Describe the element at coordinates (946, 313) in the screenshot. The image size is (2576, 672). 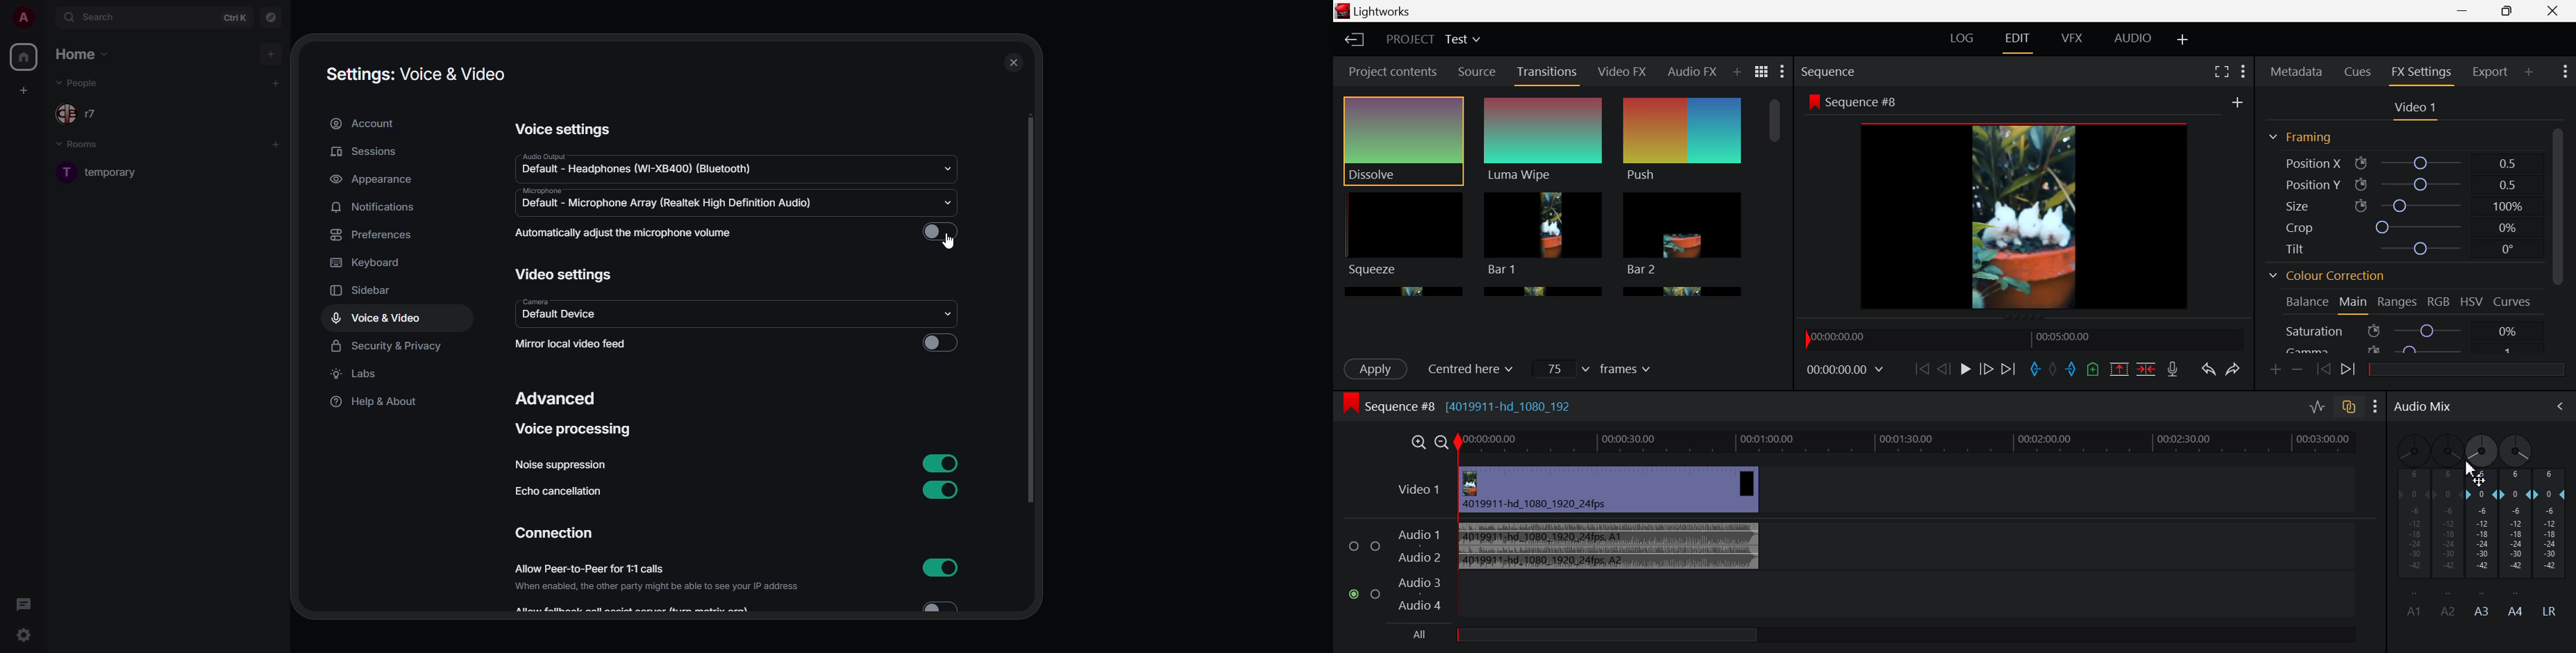
I see `drop down` at that location.